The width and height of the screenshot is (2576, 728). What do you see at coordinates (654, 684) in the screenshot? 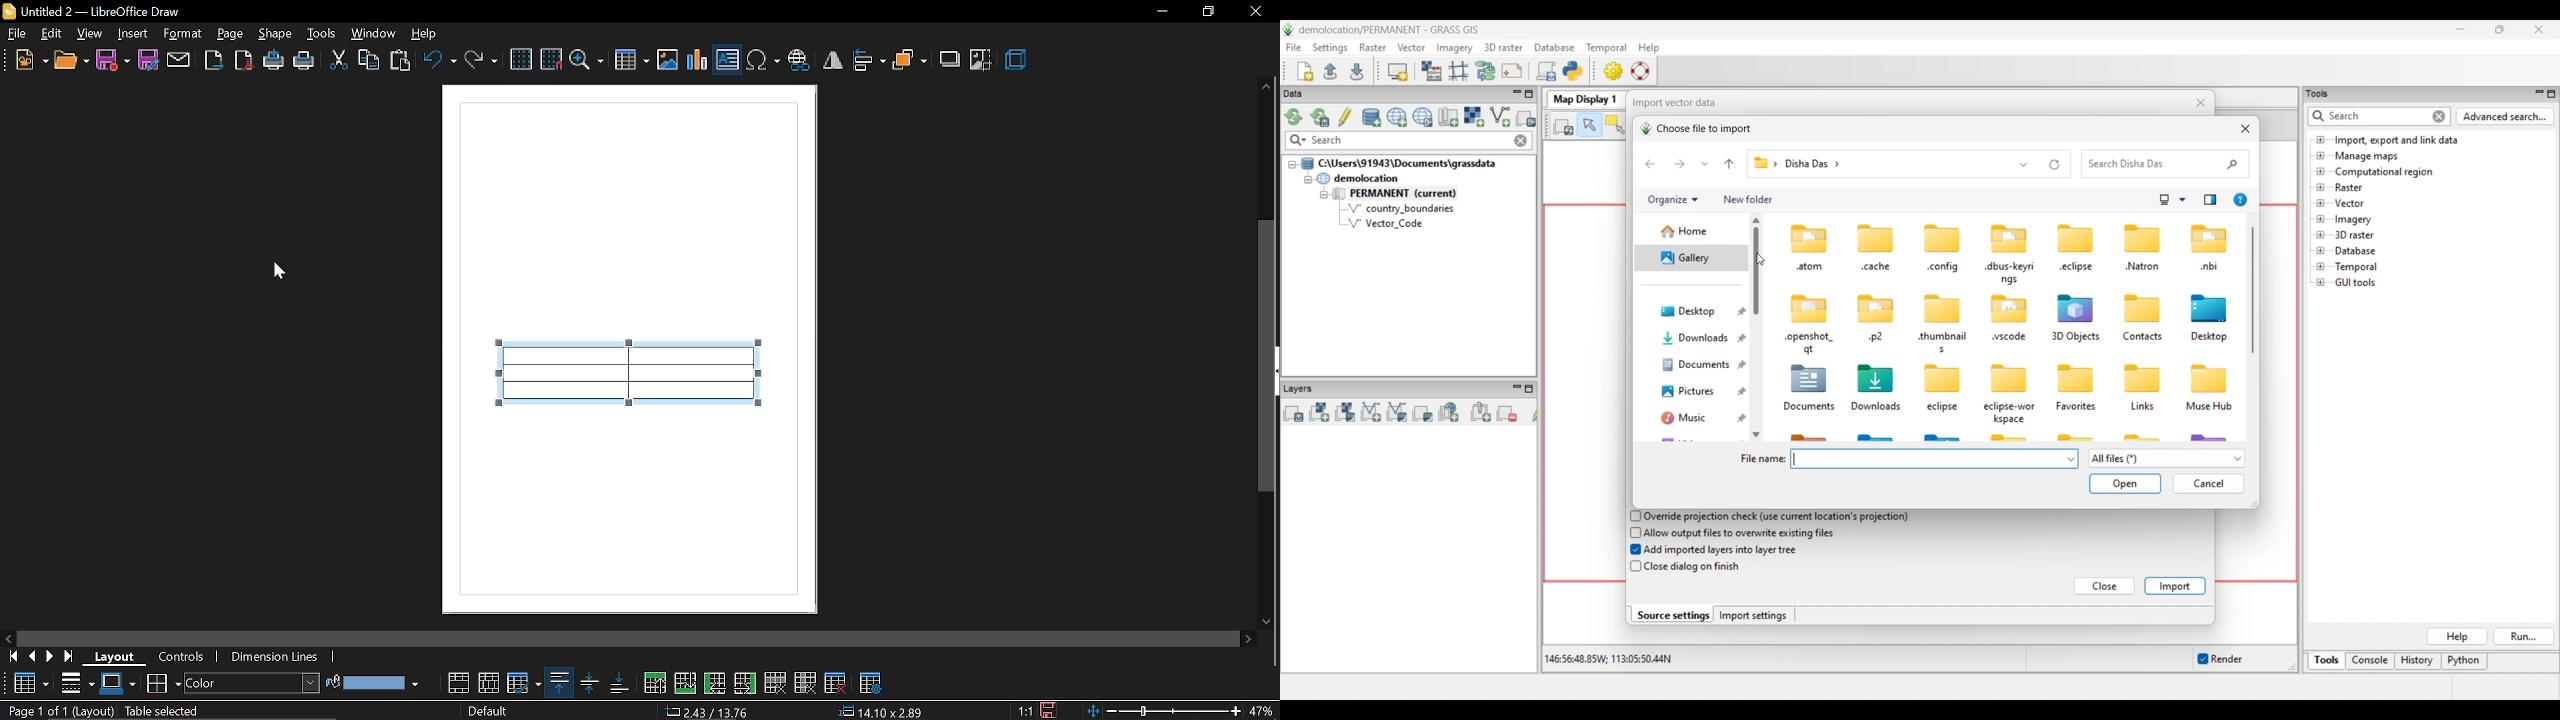
I see `insert row below` at bounding box center [654, 684].